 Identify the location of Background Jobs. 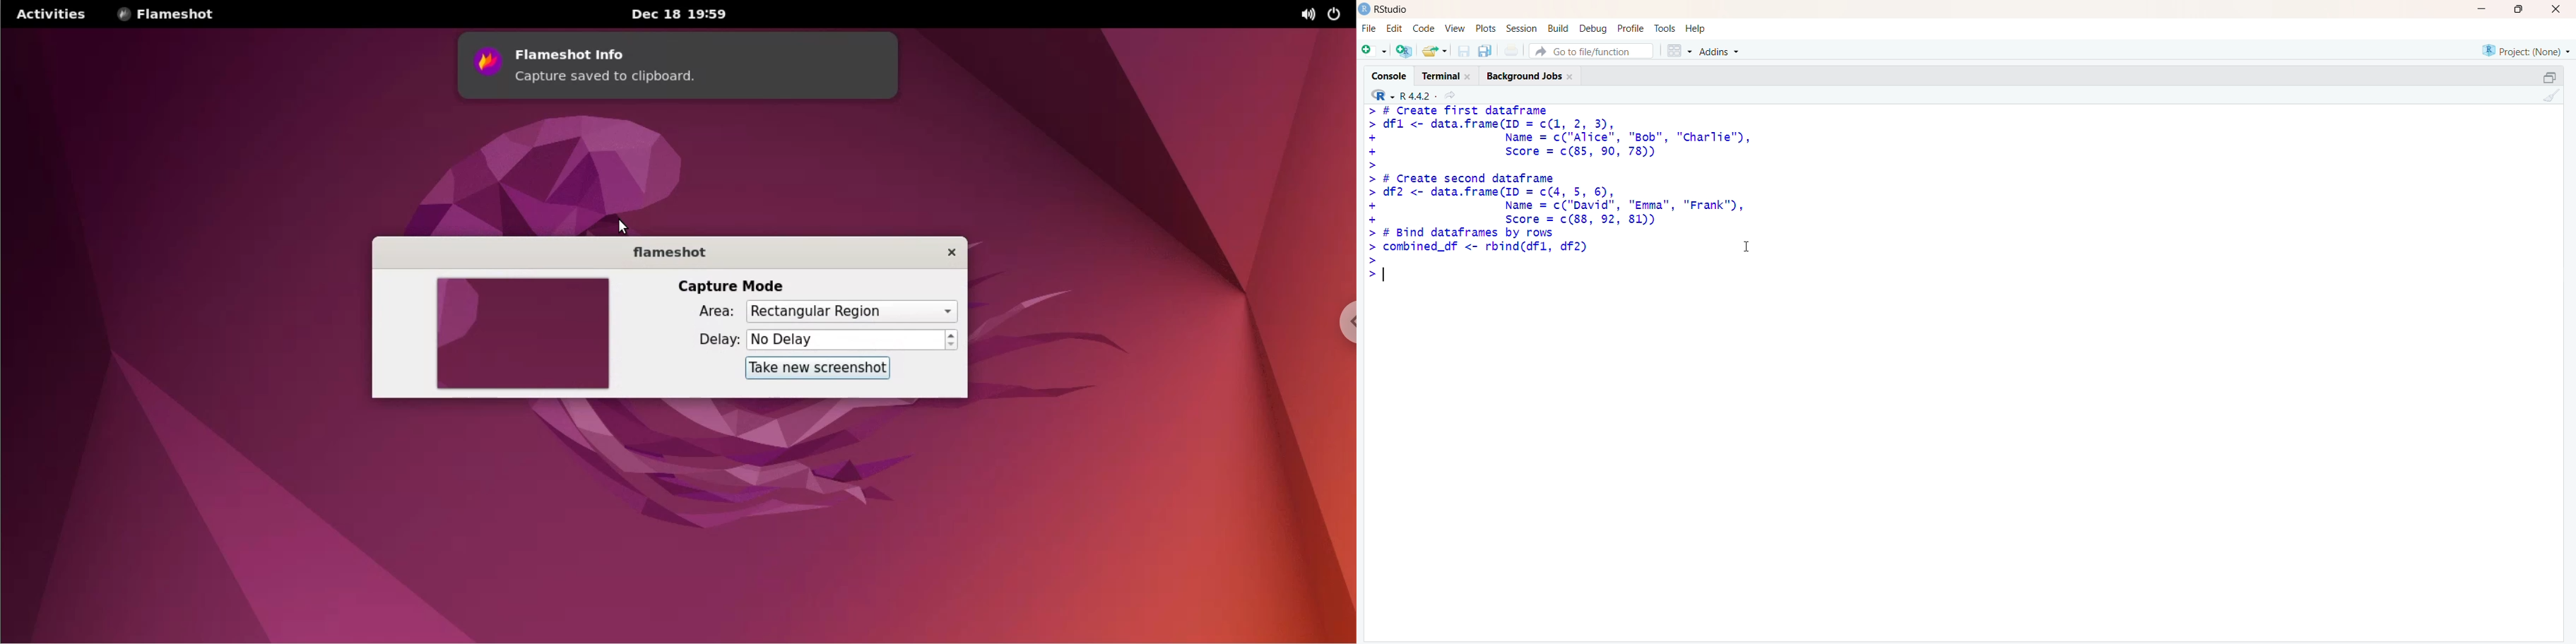
(1531, 74).